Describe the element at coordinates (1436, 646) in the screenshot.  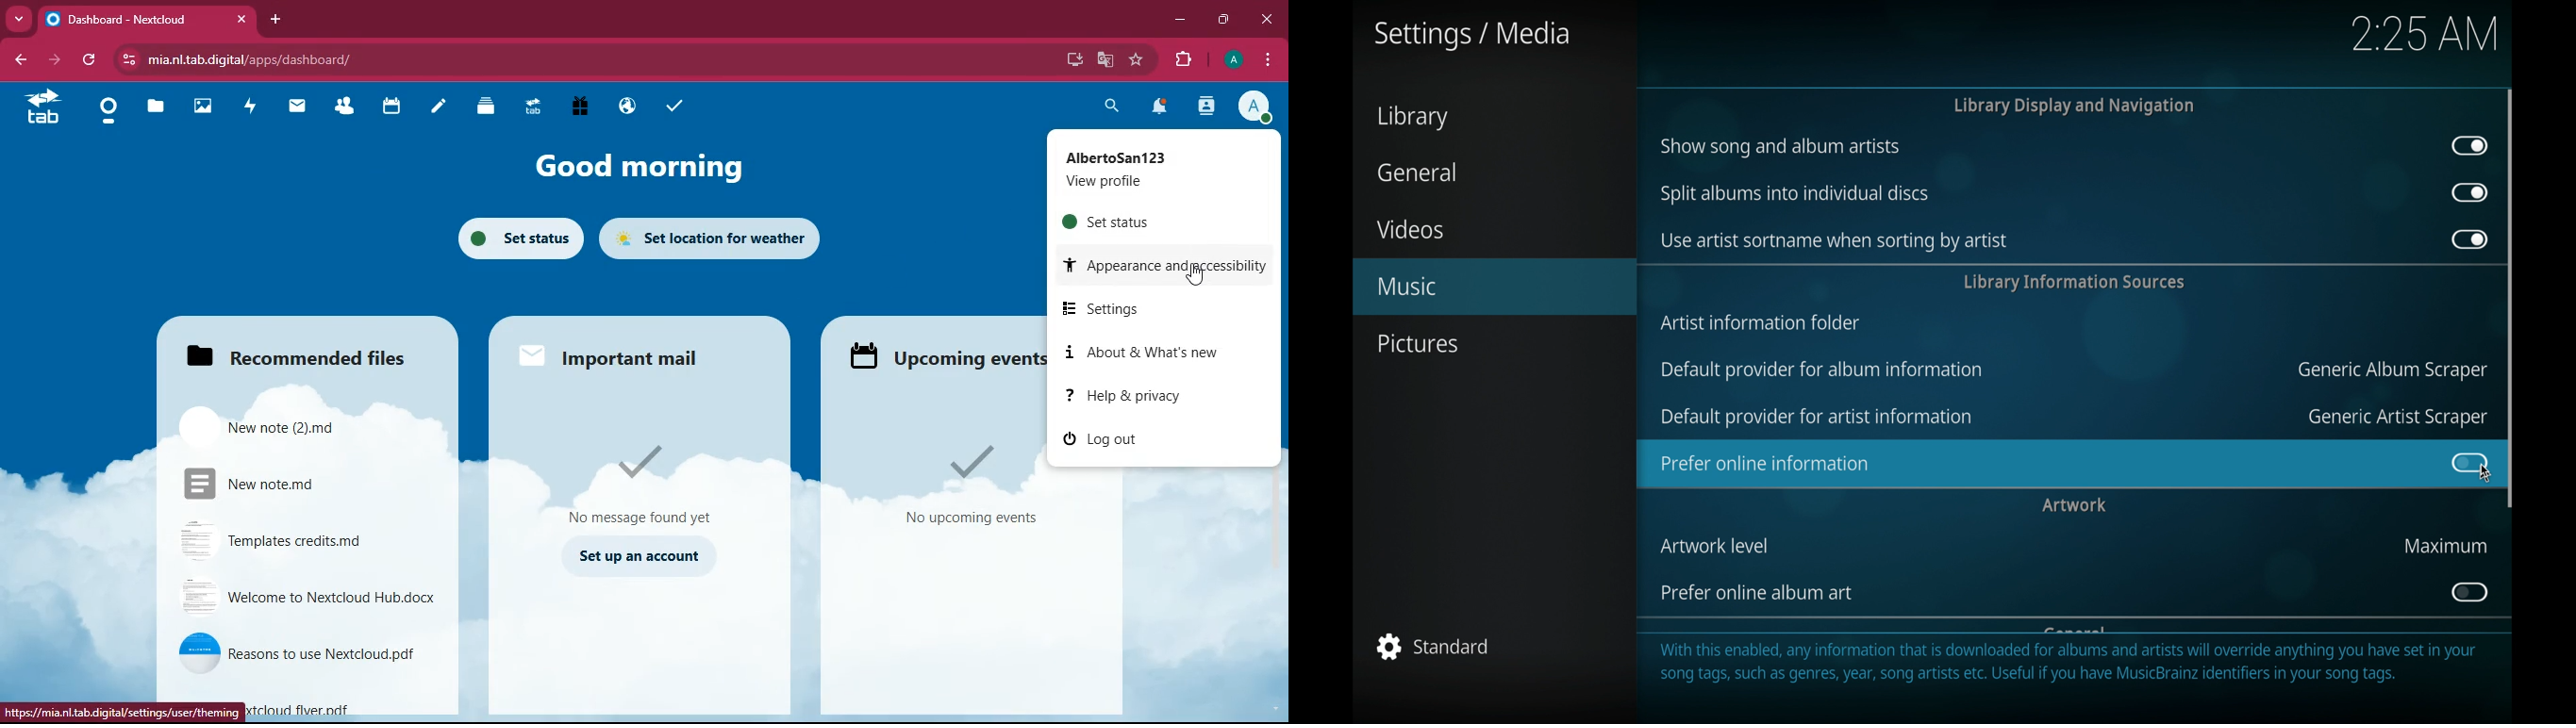
I see `standard` at that location.